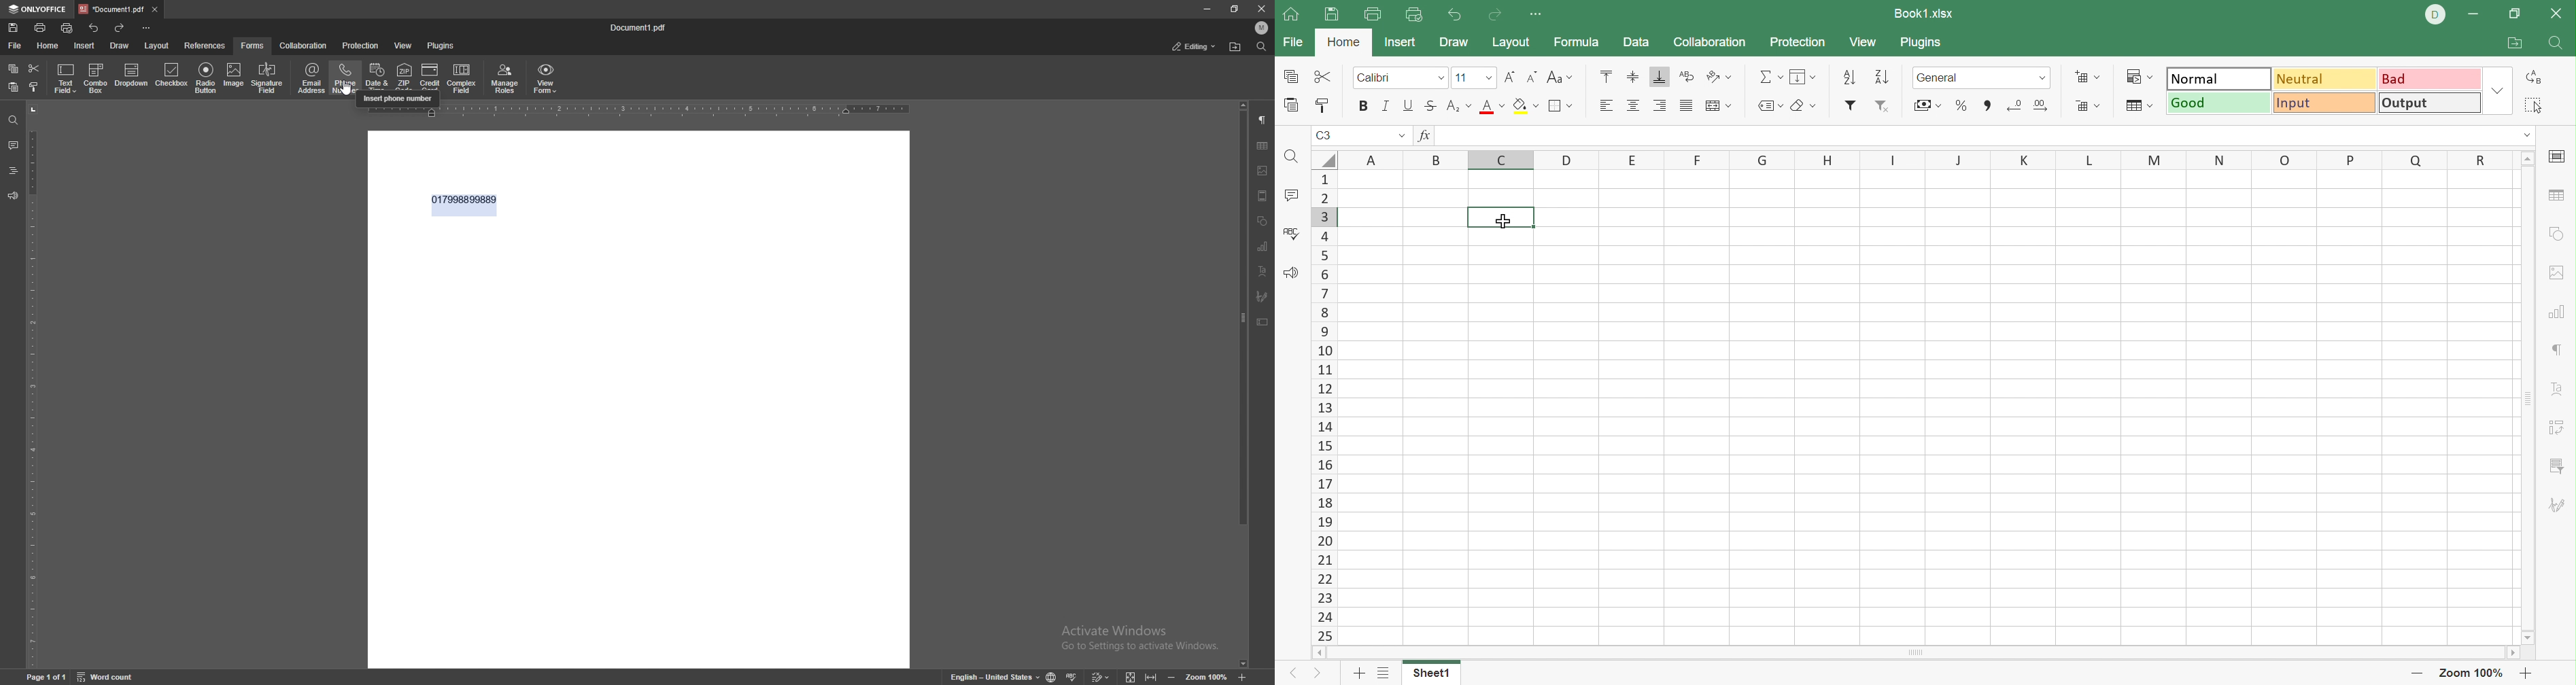 The image size is (2576, 700). I want to click on Orientation, so click(1718, 76).